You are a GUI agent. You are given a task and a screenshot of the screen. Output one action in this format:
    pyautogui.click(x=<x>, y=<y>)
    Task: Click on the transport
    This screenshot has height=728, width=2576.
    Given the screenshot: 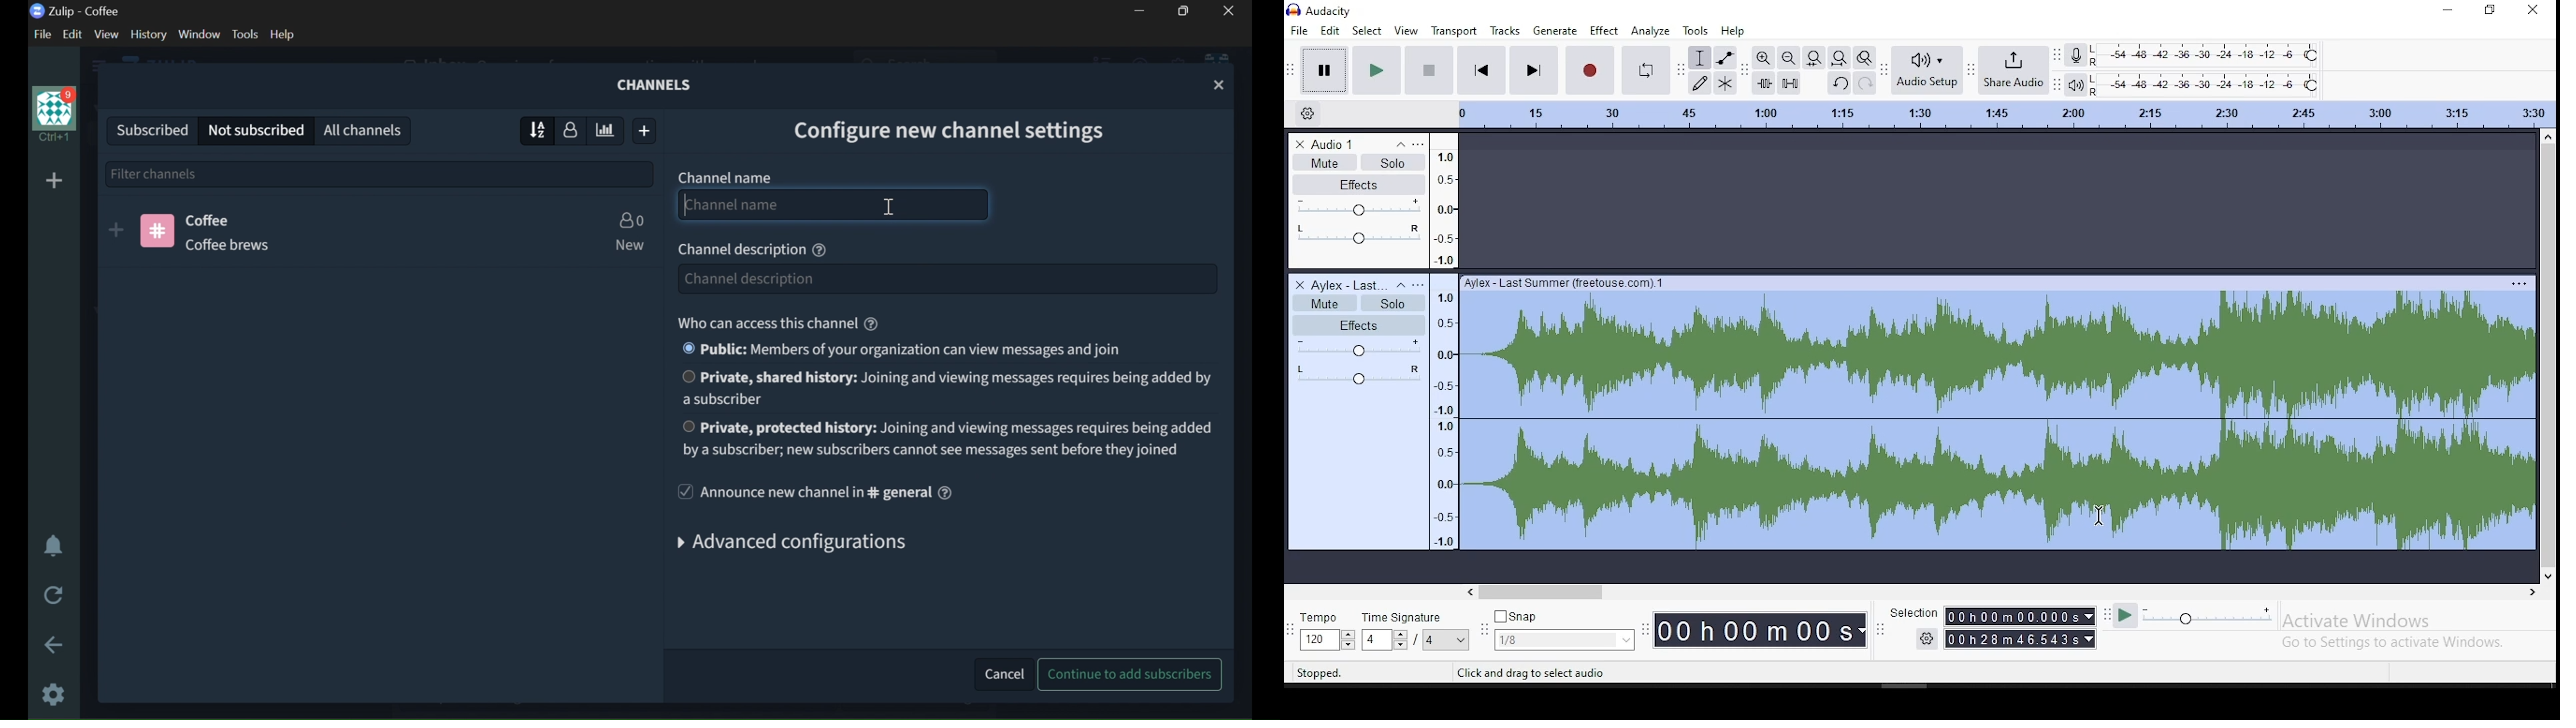 What is the action you would take?
    pyautogui.click(x=1456, y=31)
    